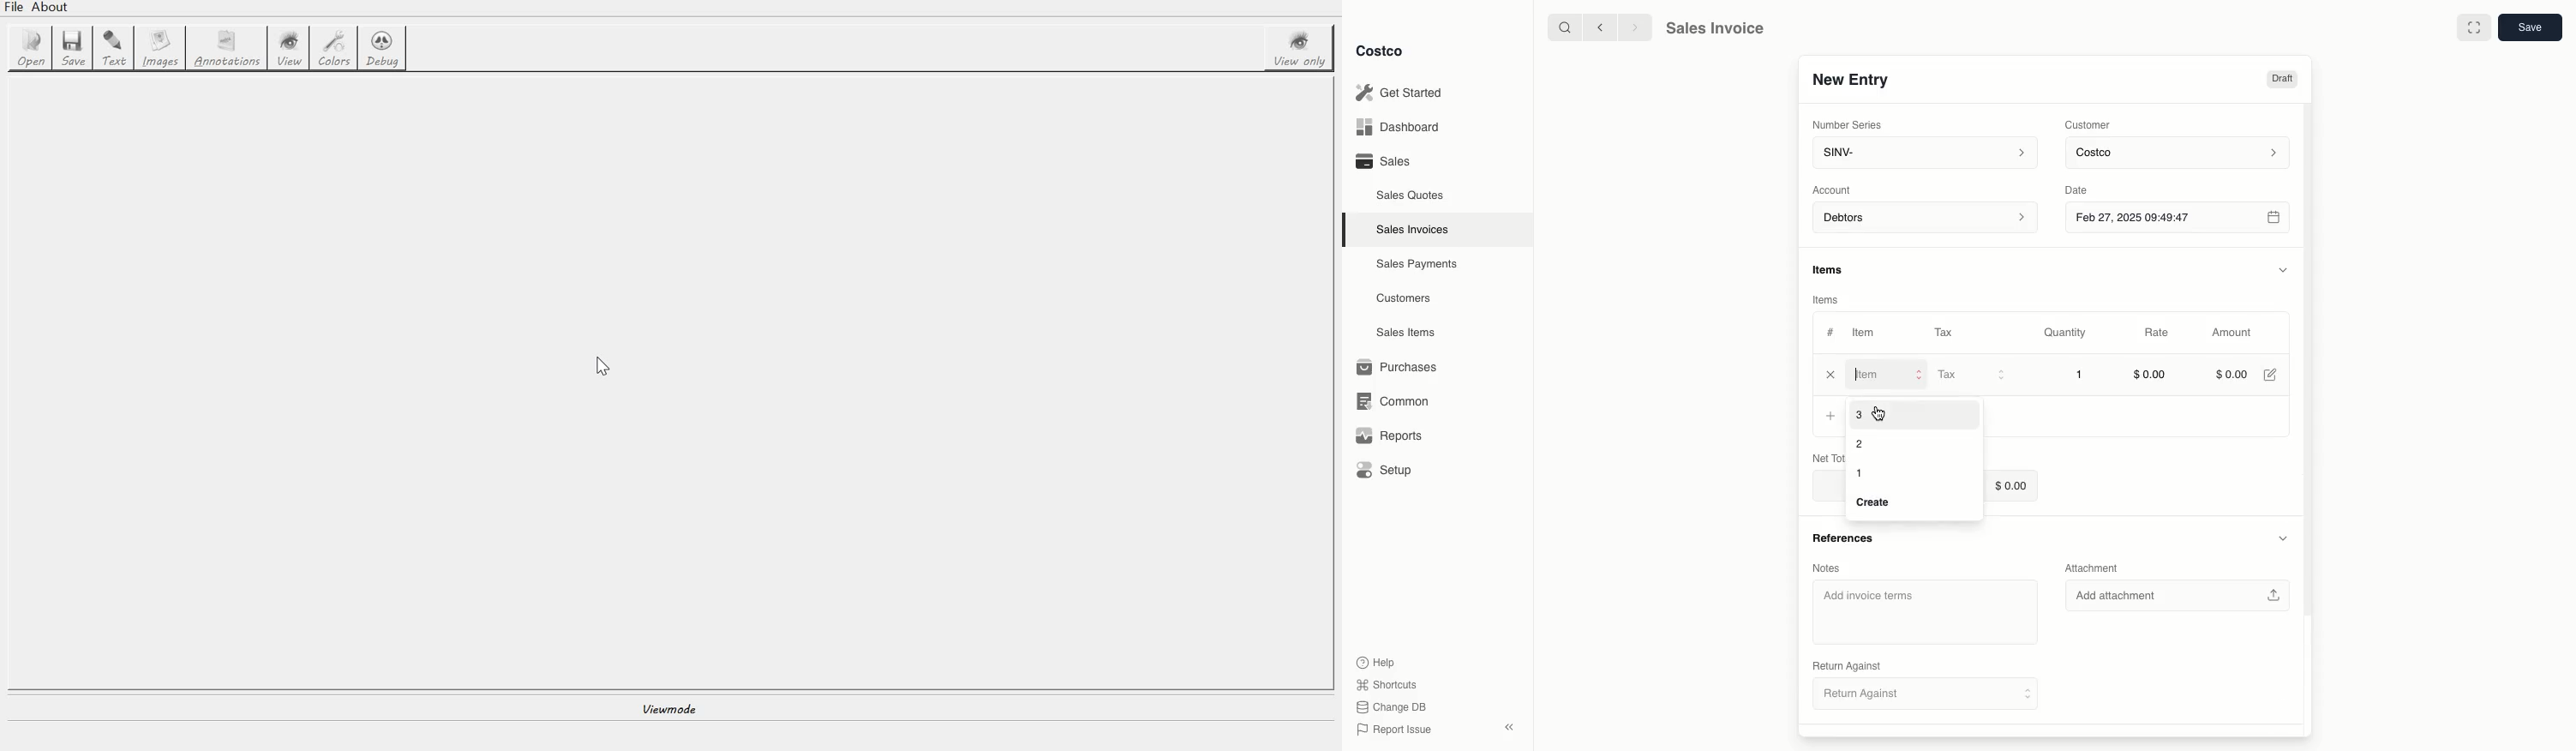  Describe the element at coordinates (2529, 28) in the screenshot. I see `Save` at that location.